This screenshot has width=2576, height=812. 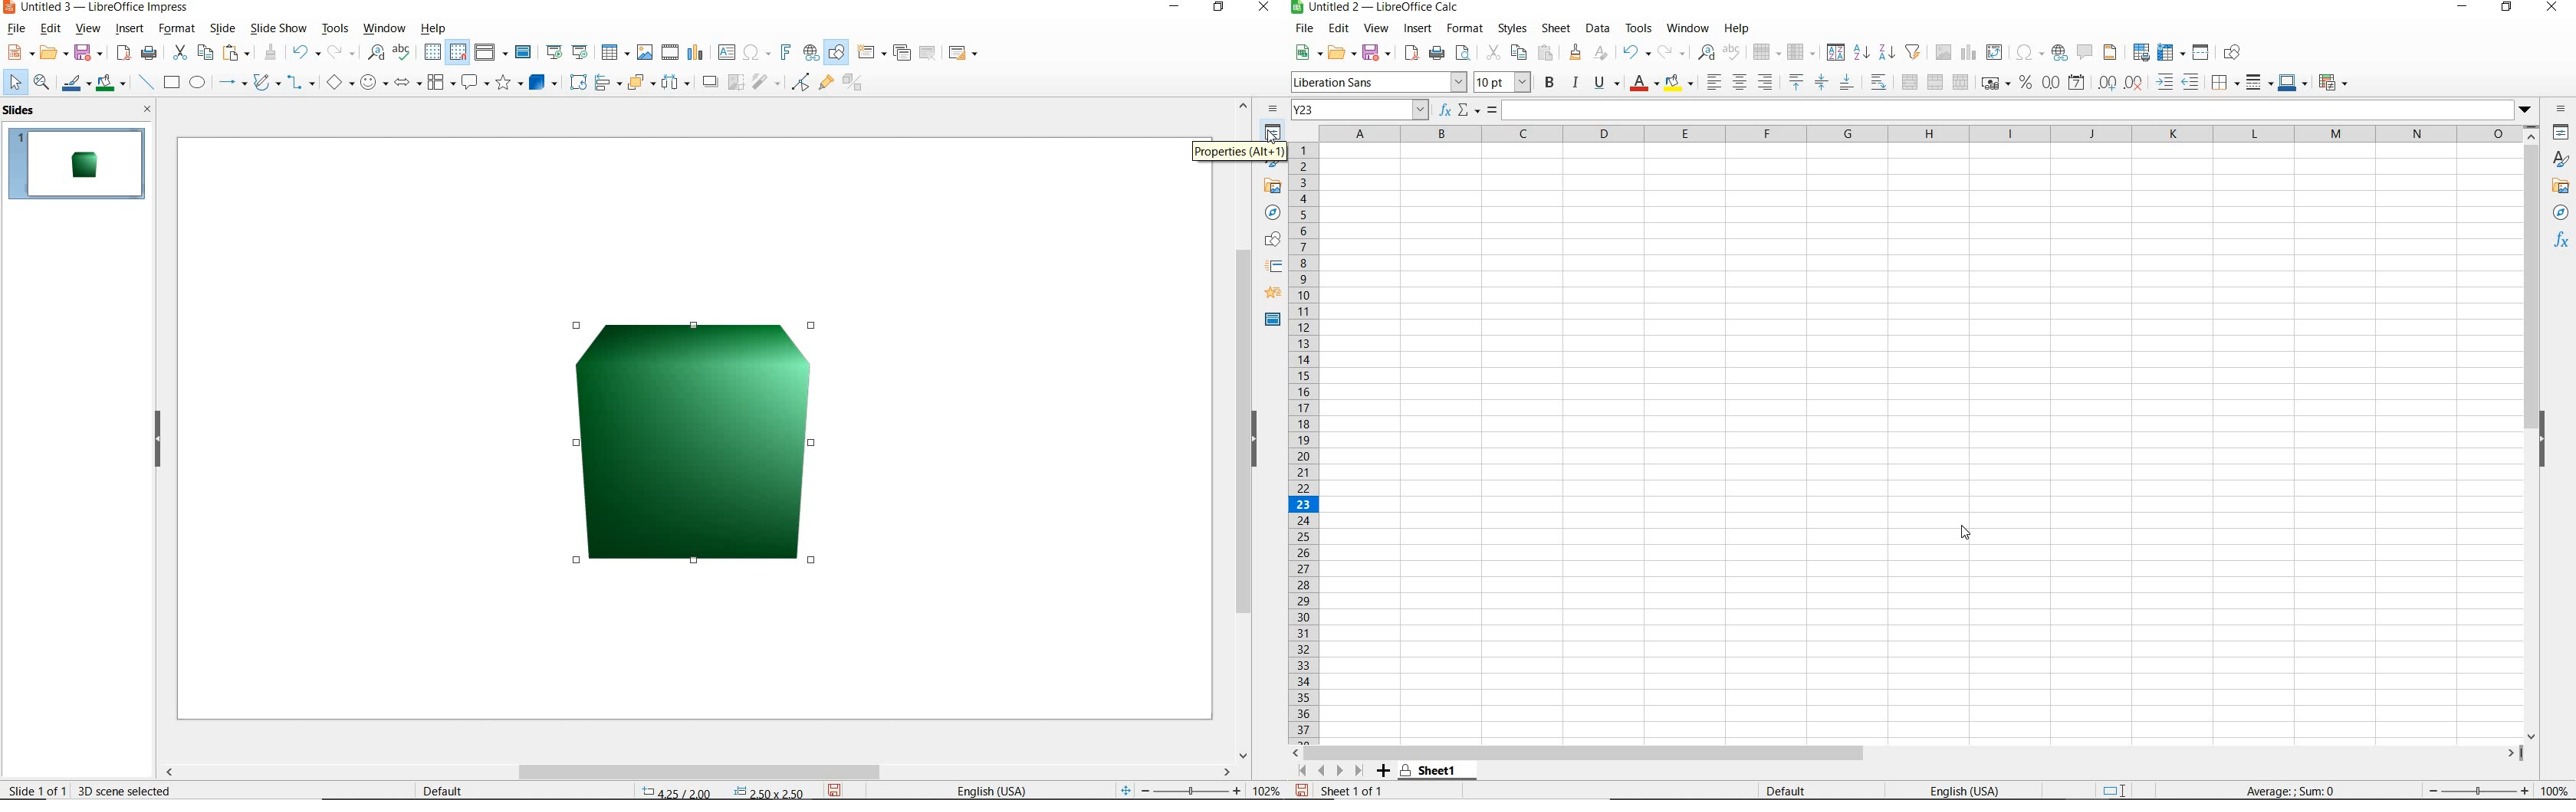 I want to click on ADD SHEET, so click(x=1385, y=772).